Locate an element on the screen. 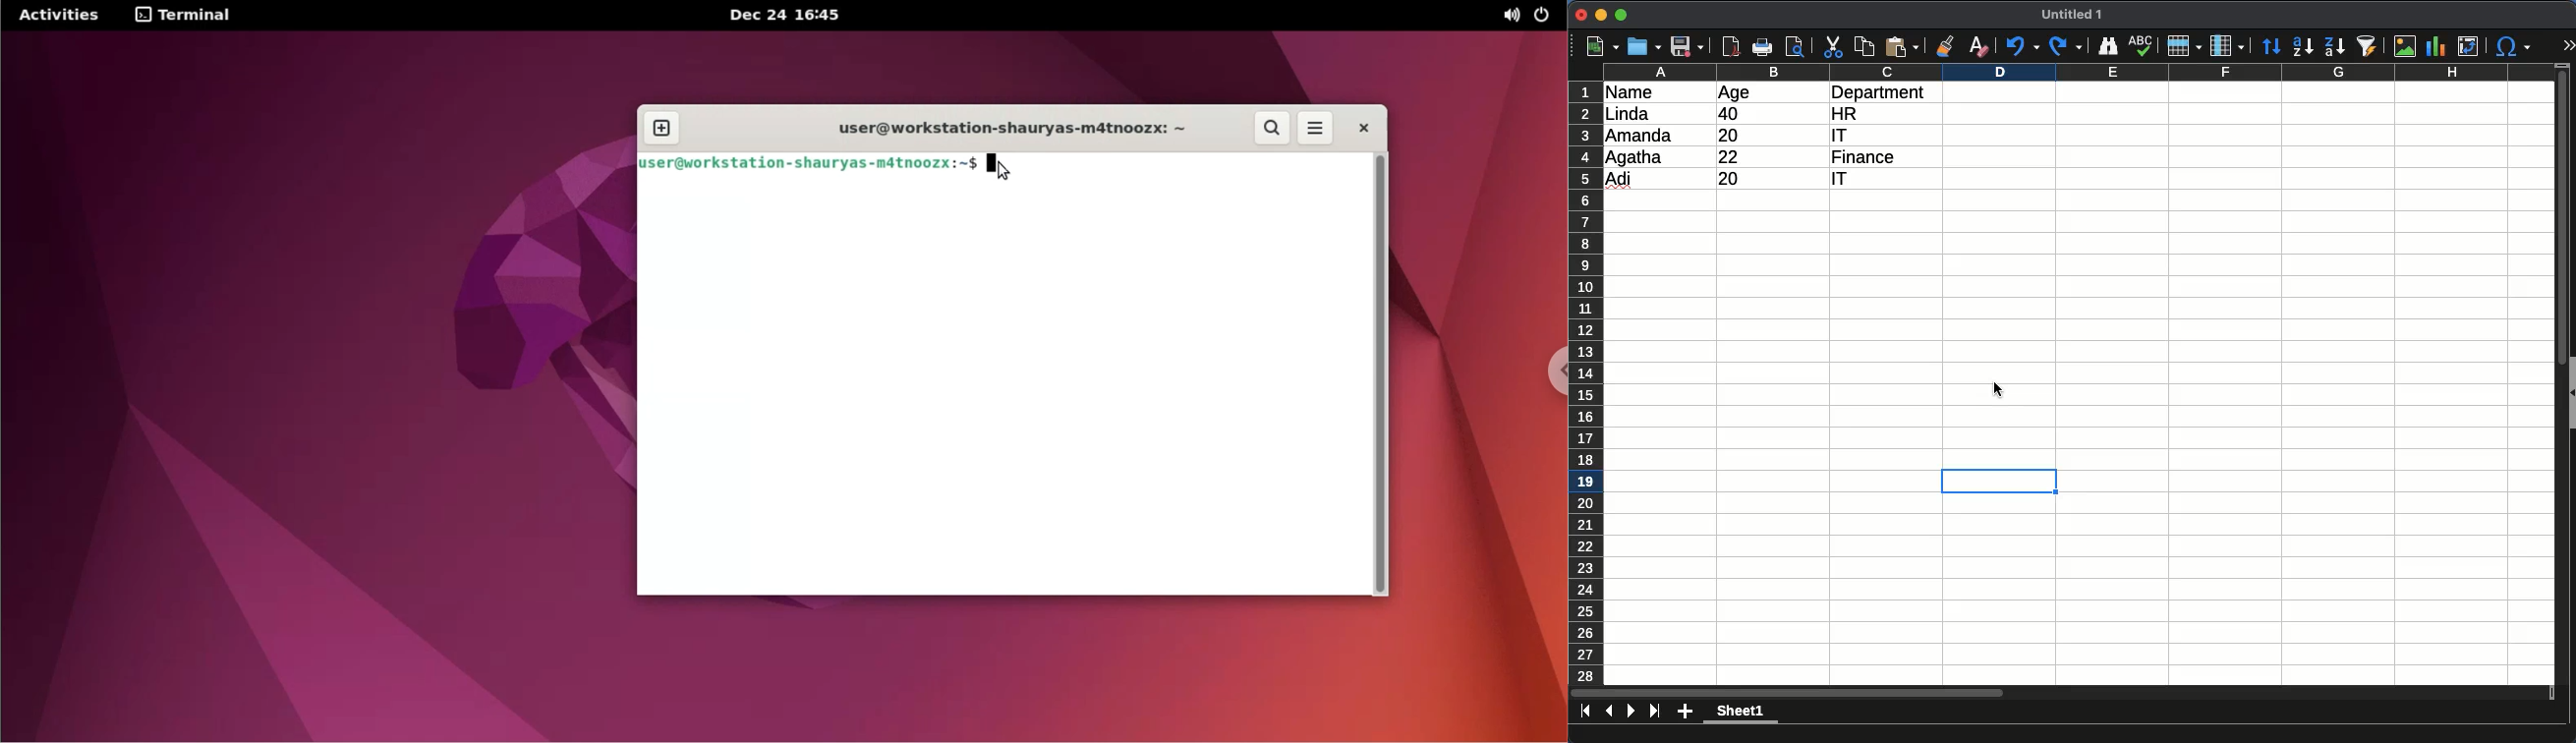 This screenshot has width=2576, height=756. page preview is located at coordinates (1799, 46).